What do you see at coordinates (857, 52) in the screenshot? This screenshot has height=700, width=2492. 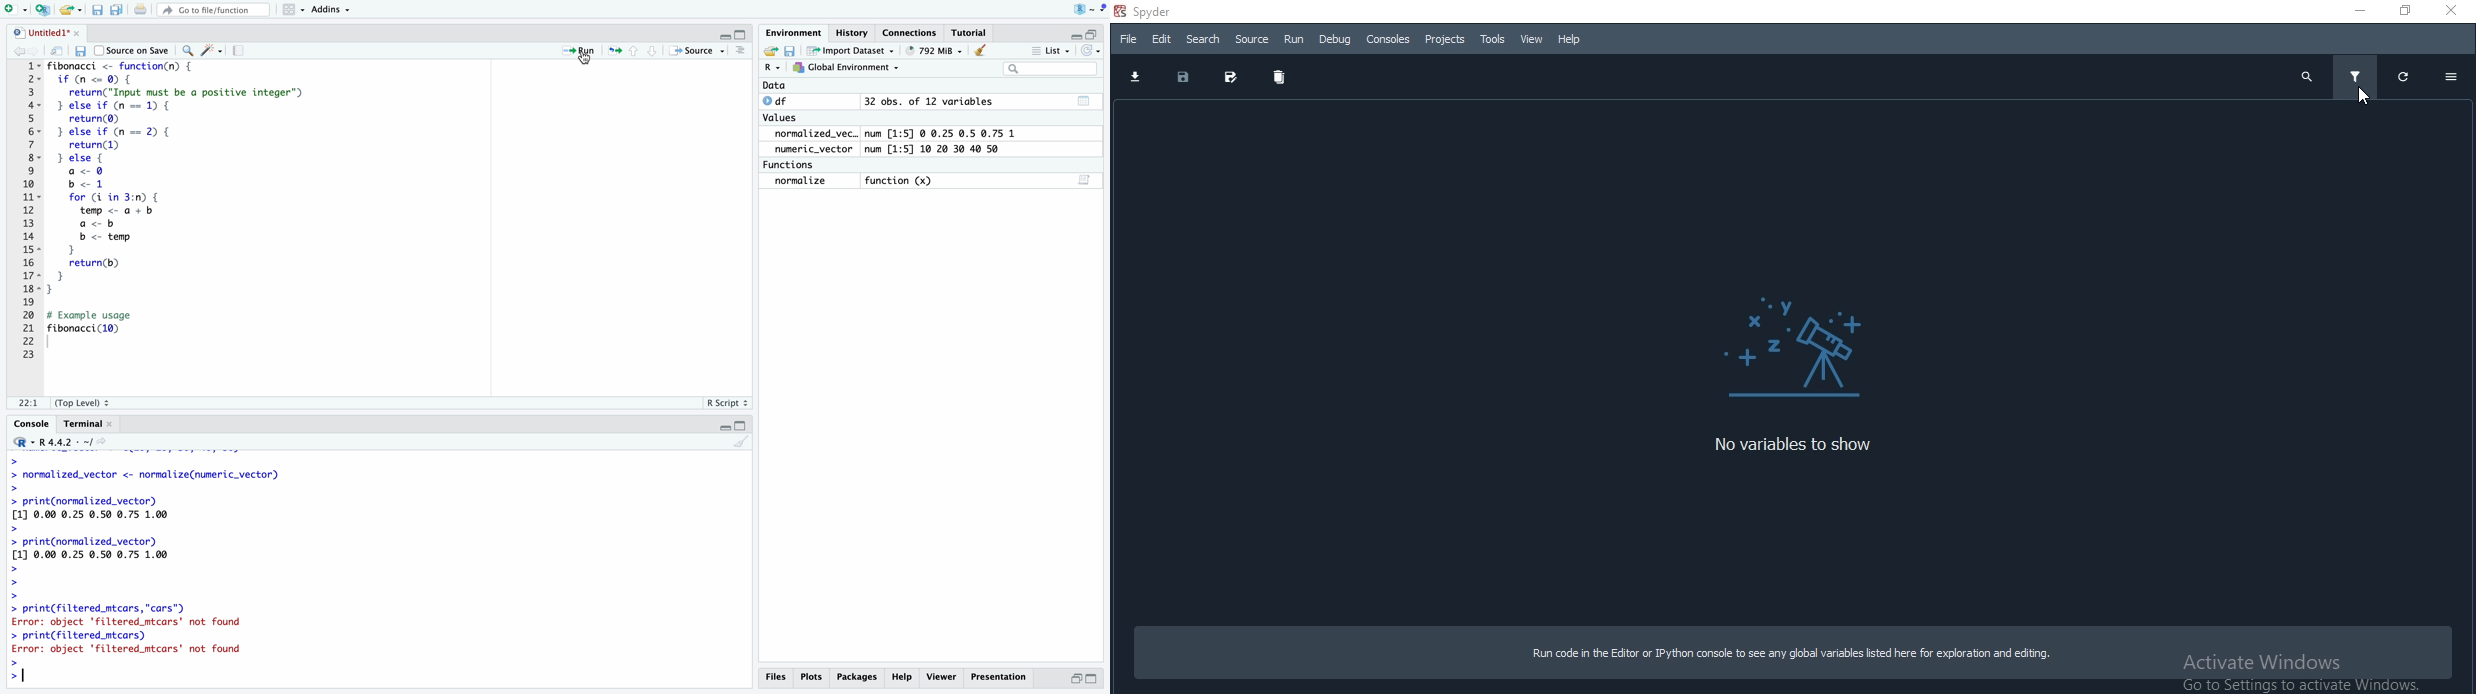 I see `import dataset` at bounding box center [857, 52].